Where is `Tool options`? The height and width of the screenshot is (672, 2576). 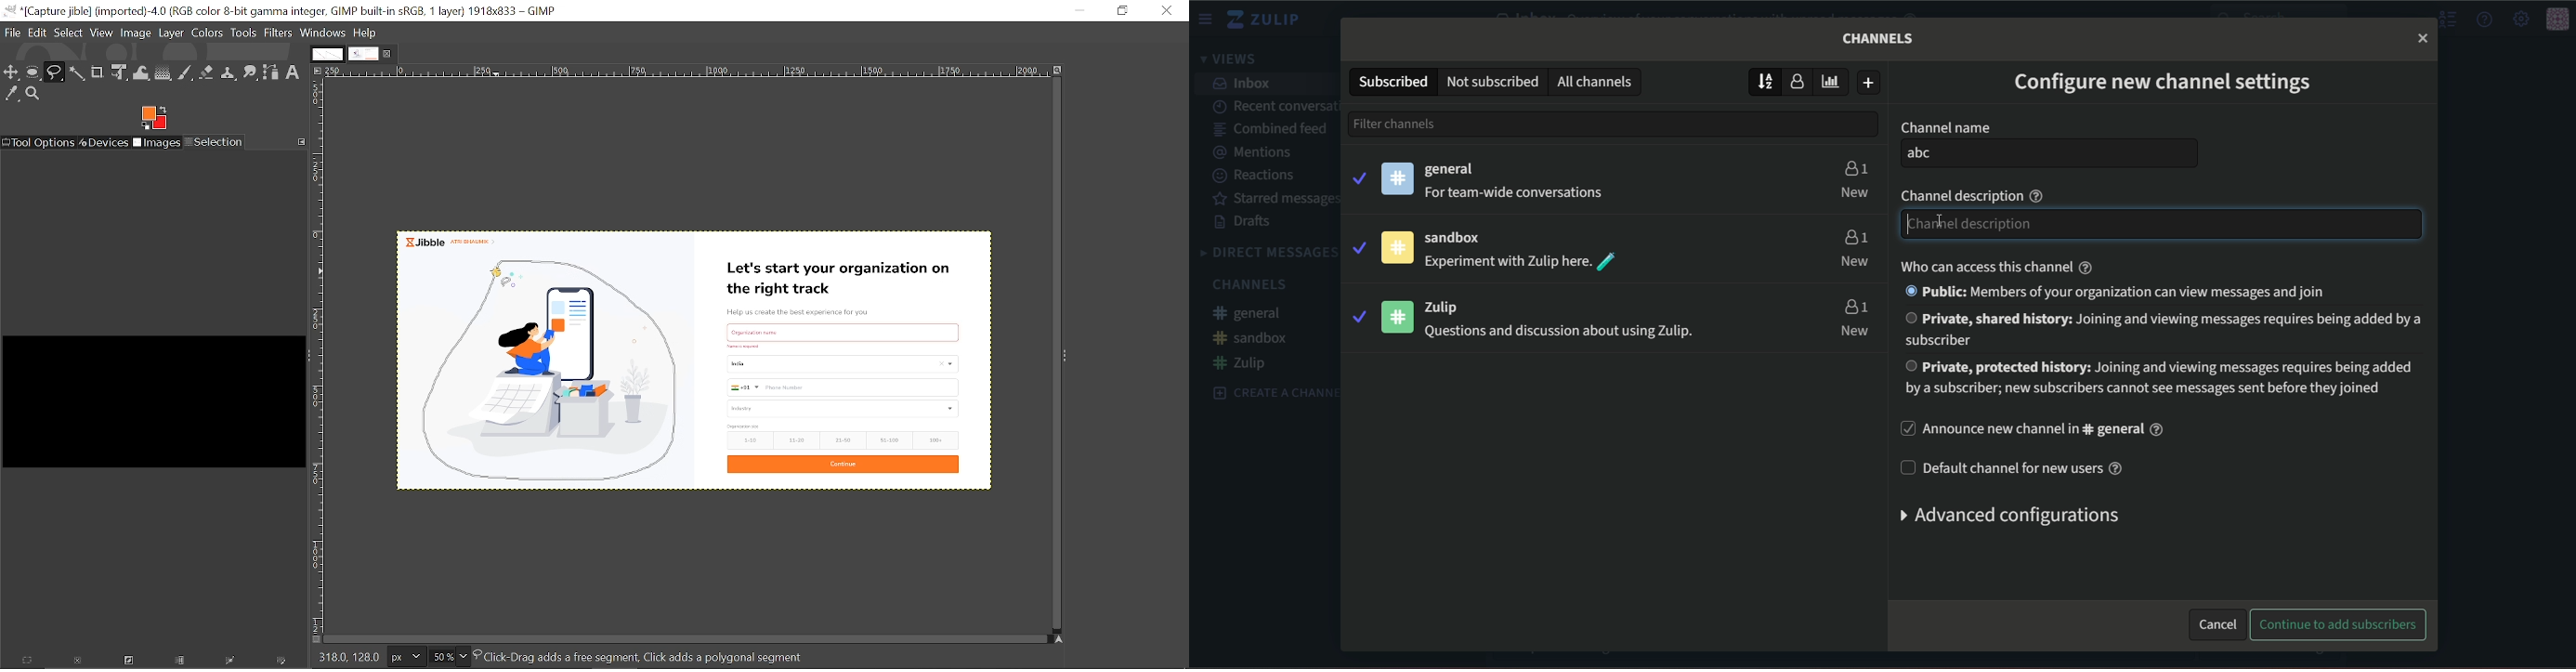 Tool options is located at coordinates (39, 142).